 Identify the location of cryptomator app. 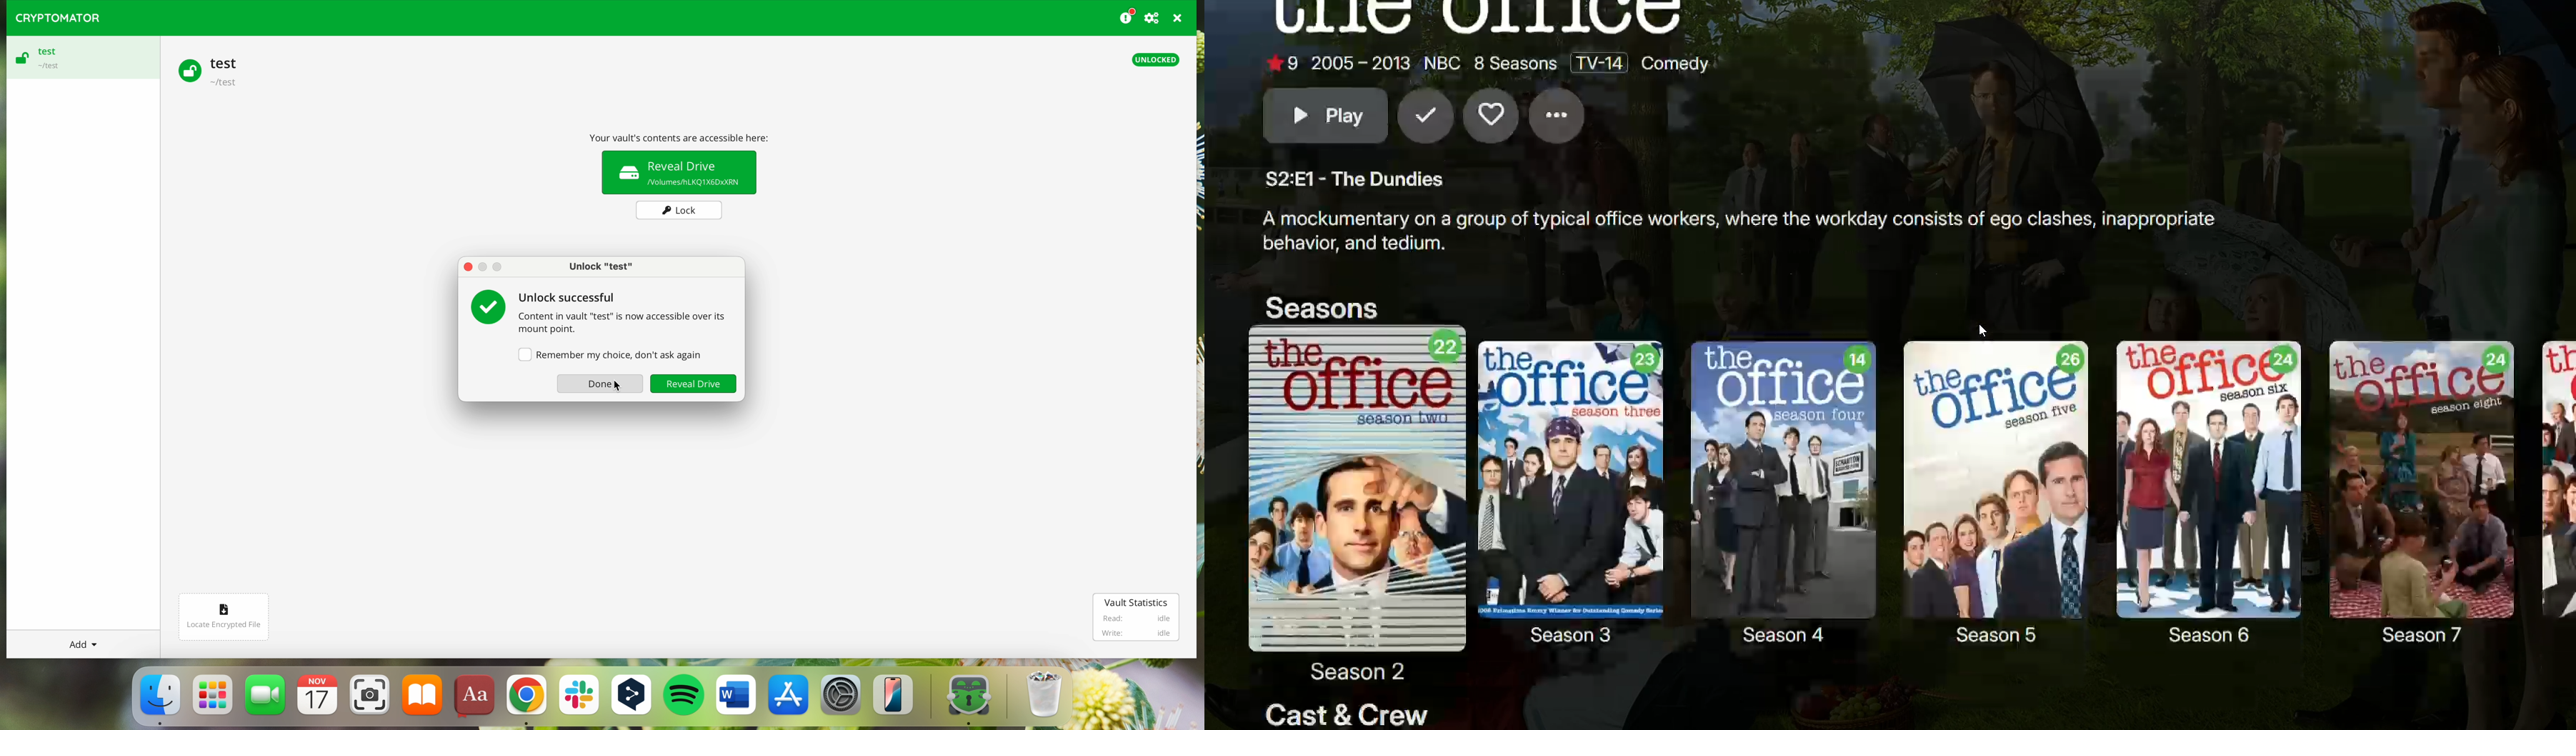
(962, 698).